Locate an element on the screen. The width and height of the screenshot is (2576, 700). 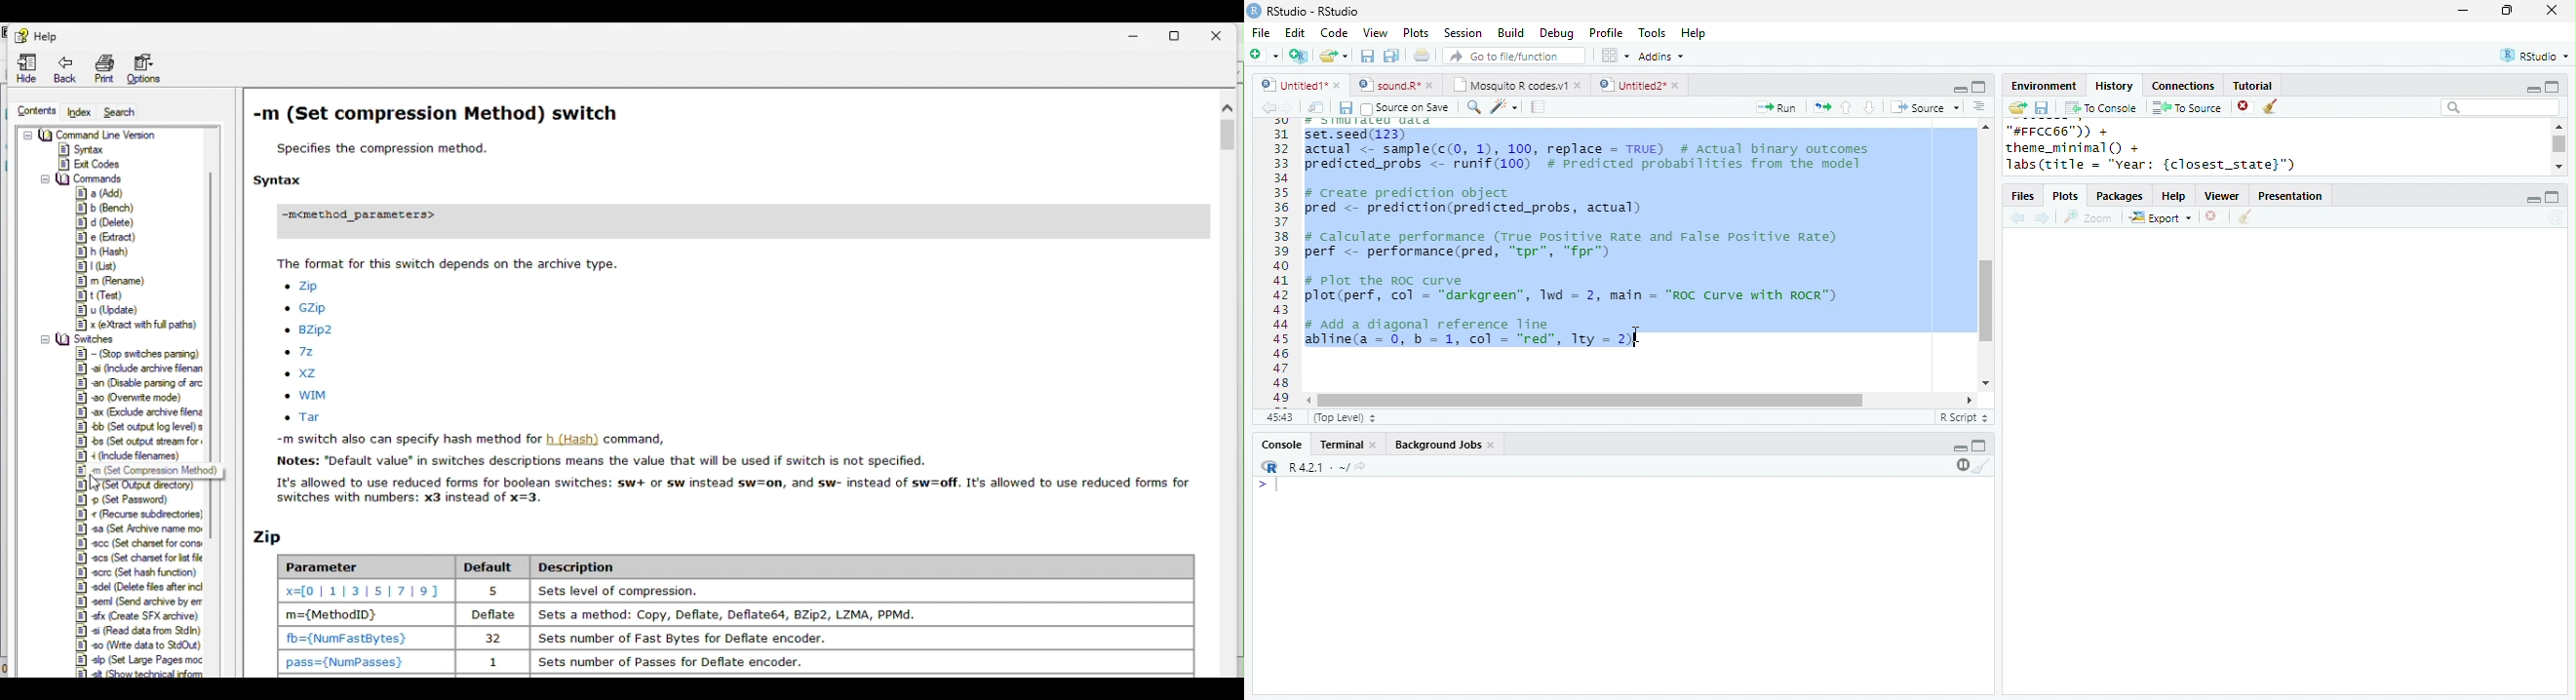
save is located at coordinates (1367, 56).